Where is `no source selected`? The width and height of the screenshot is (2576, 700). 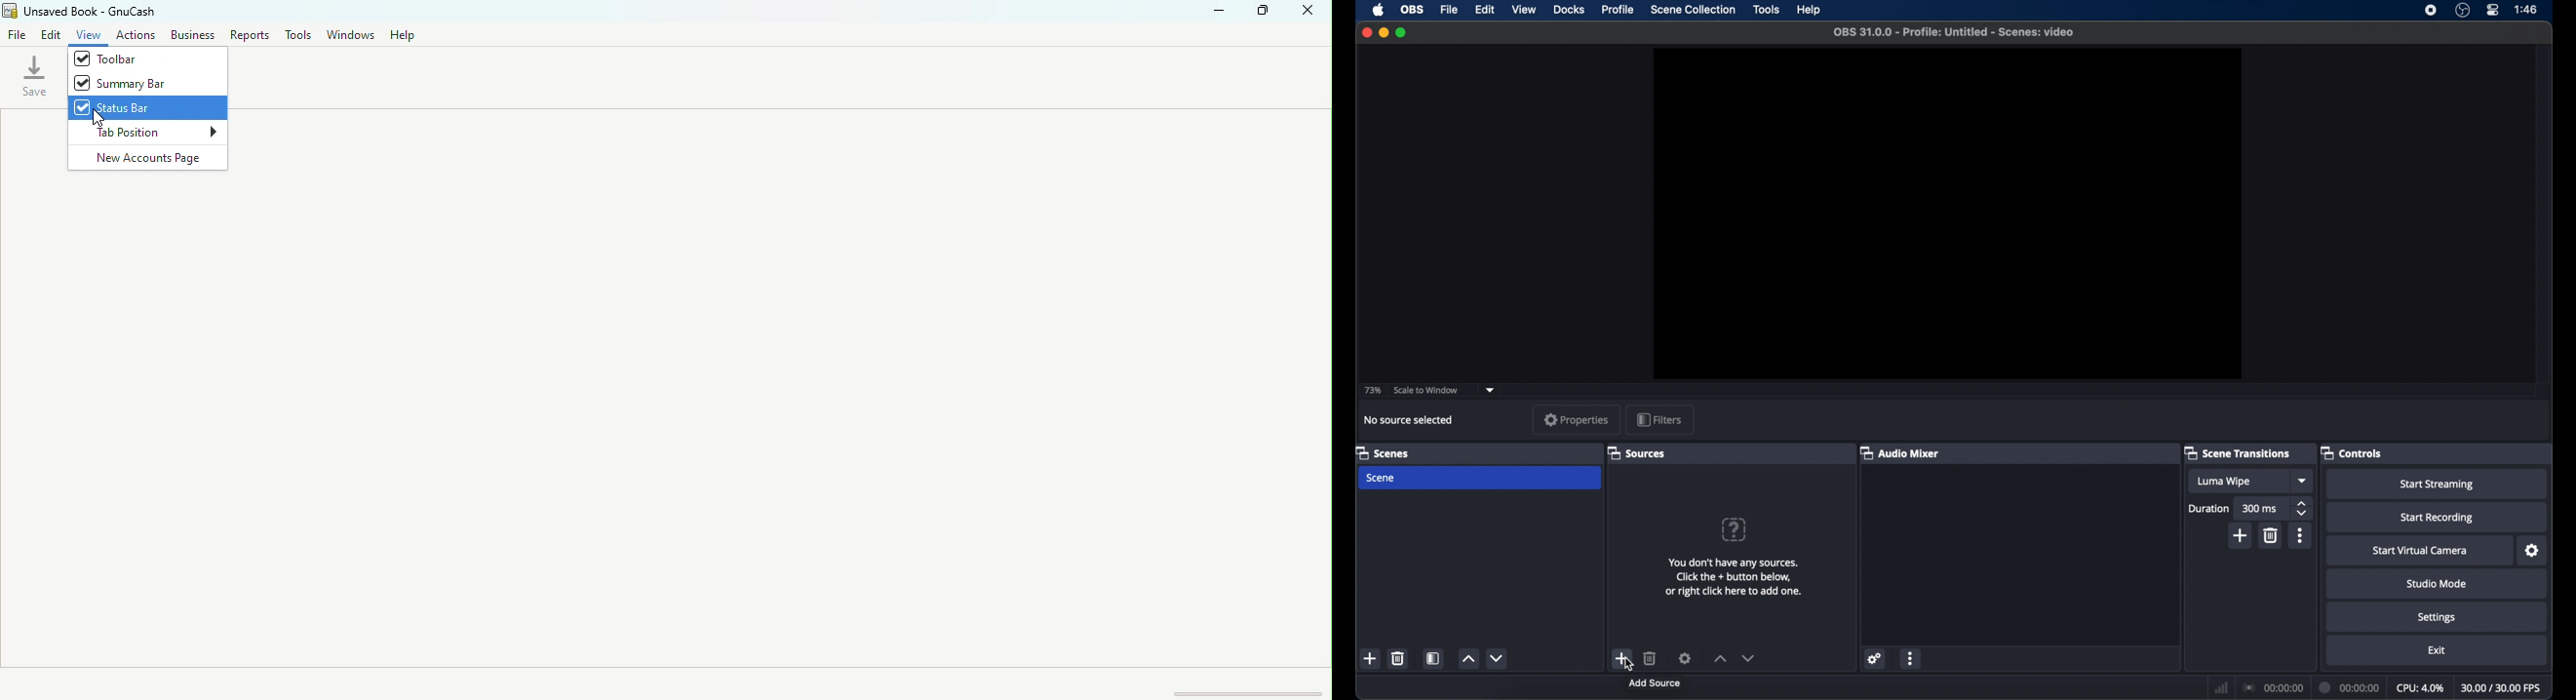 no source selected is located at coordinates (1408, 420).